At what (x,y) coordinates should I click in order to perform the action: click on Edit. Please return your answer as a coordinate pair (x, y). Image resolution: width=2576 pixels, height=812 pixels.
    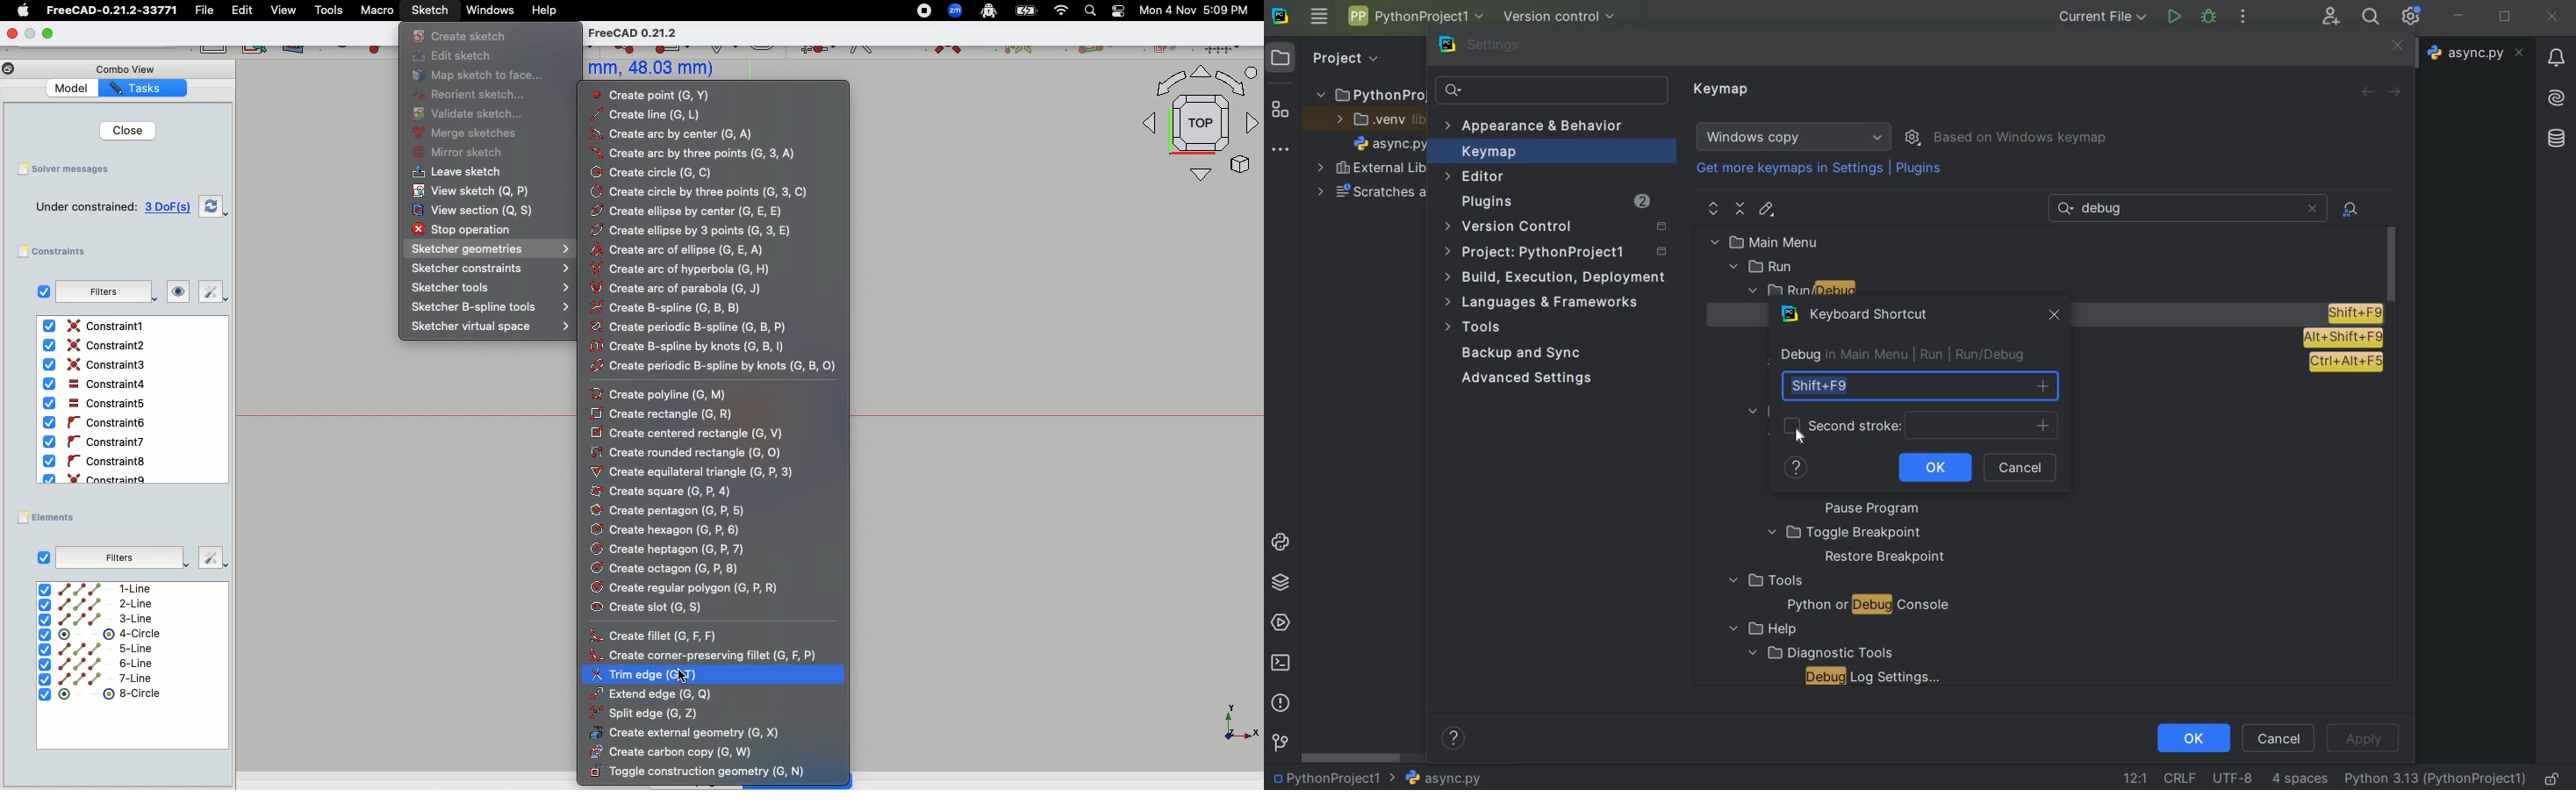
    Looking at the image, I should click on (242, 11).